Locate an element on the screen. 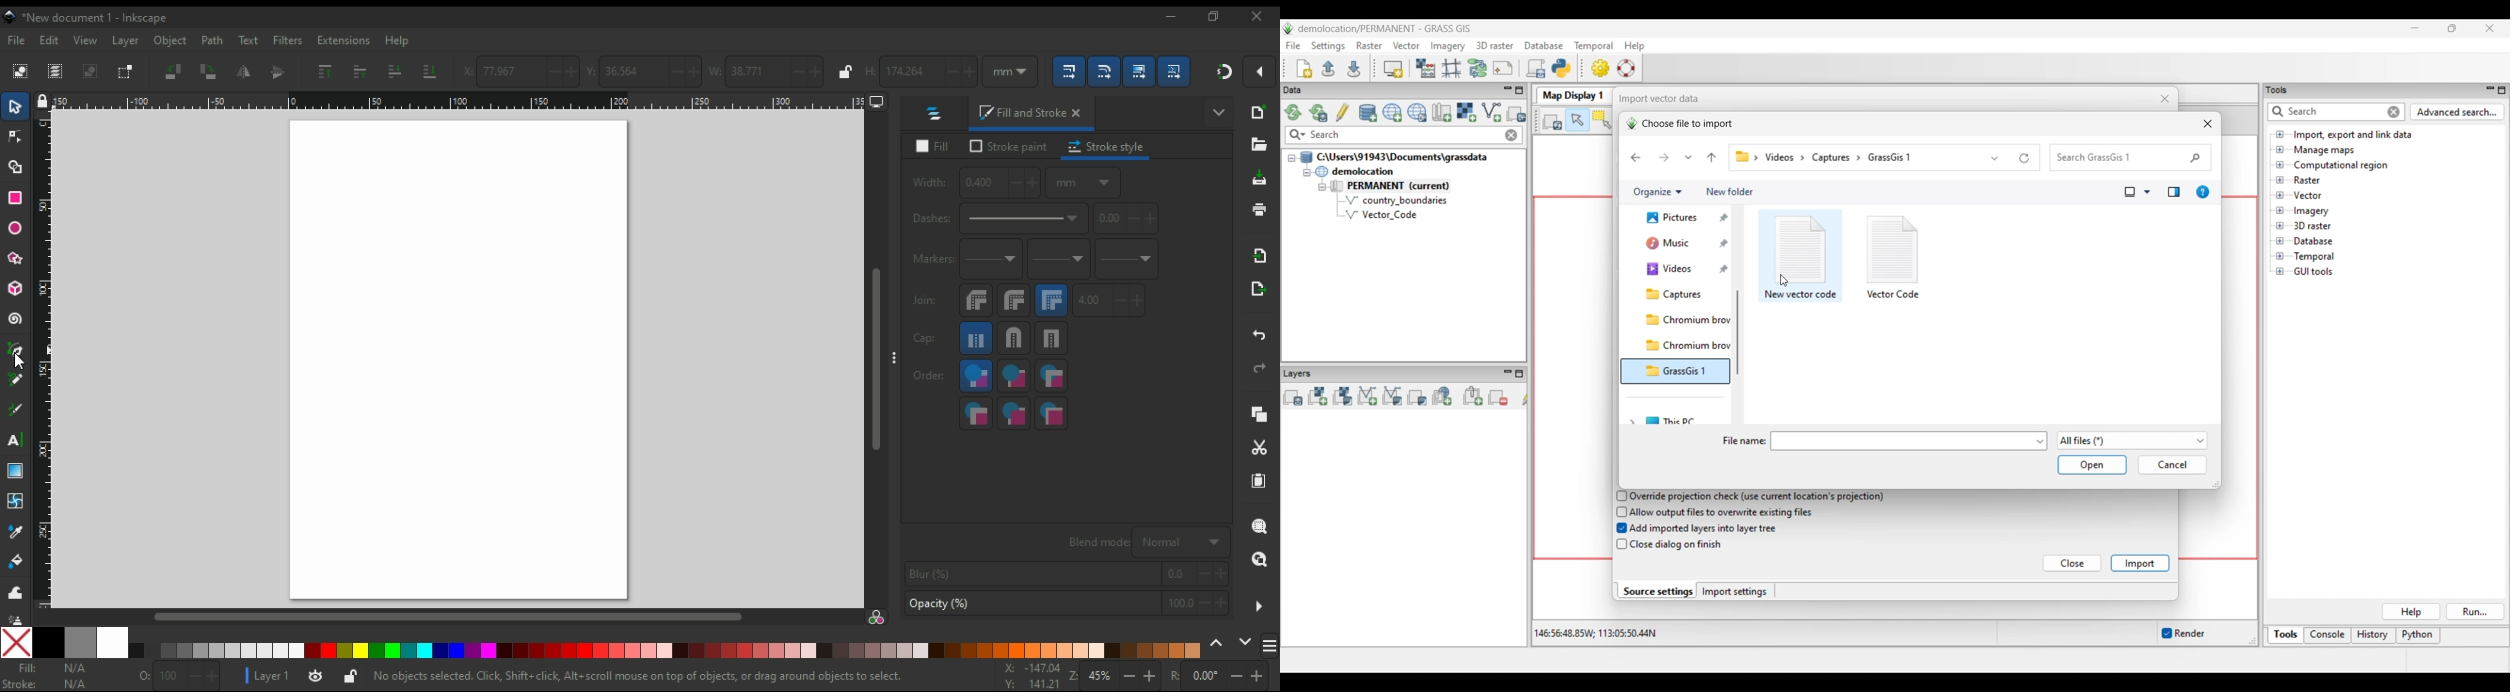 This screenshot has height=700, width=2520. object is located at coordinates (170, 42).